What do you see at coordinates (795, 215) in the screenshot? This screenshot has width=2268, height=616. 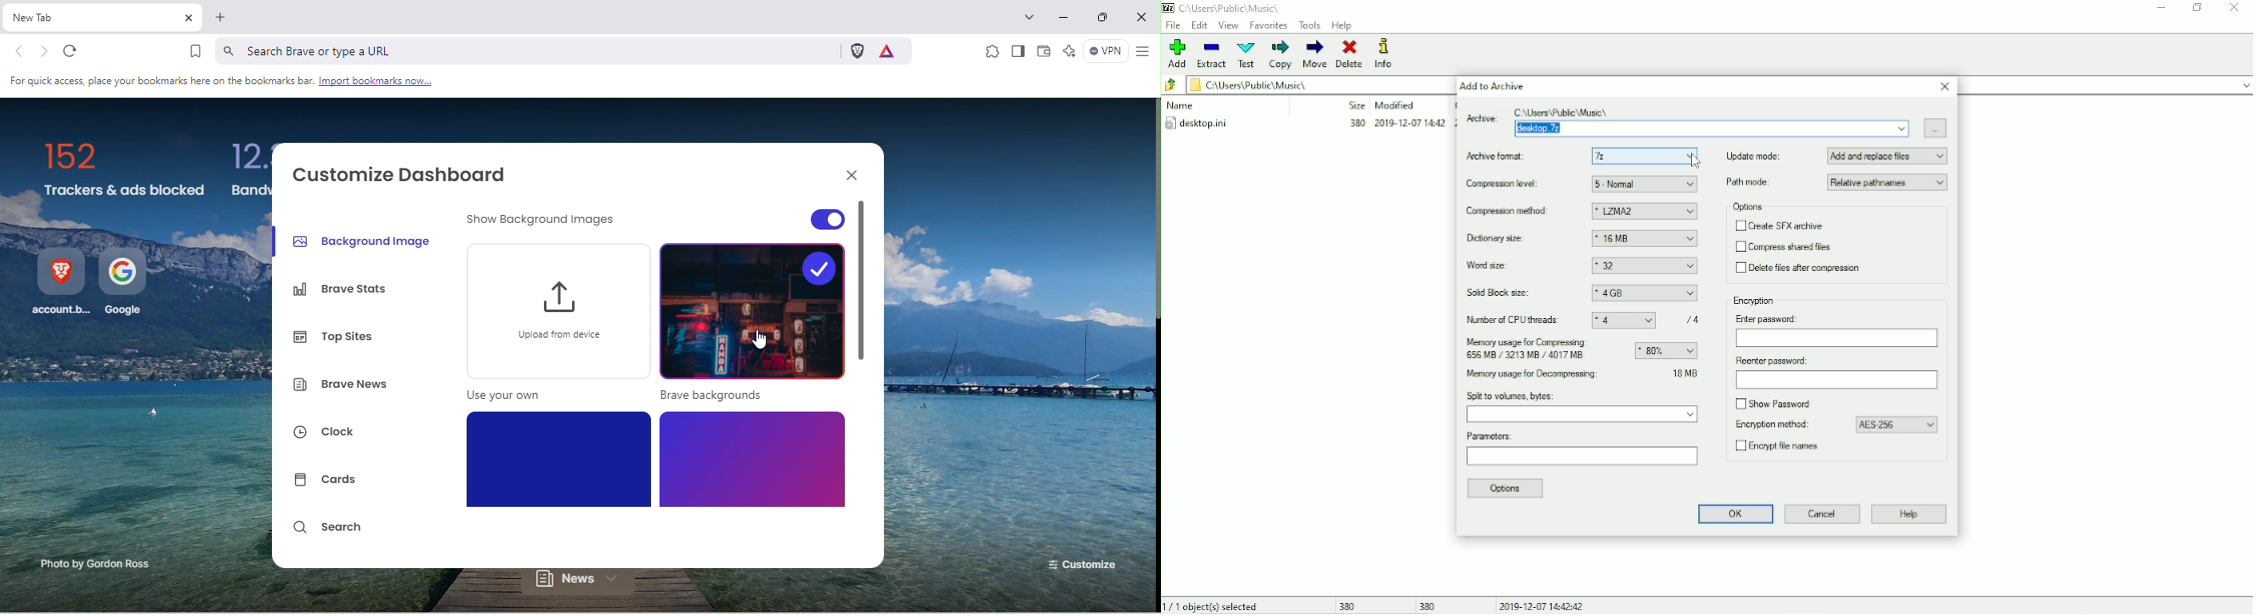 I see `Toggle show background images` at bounding box center [795, 215].